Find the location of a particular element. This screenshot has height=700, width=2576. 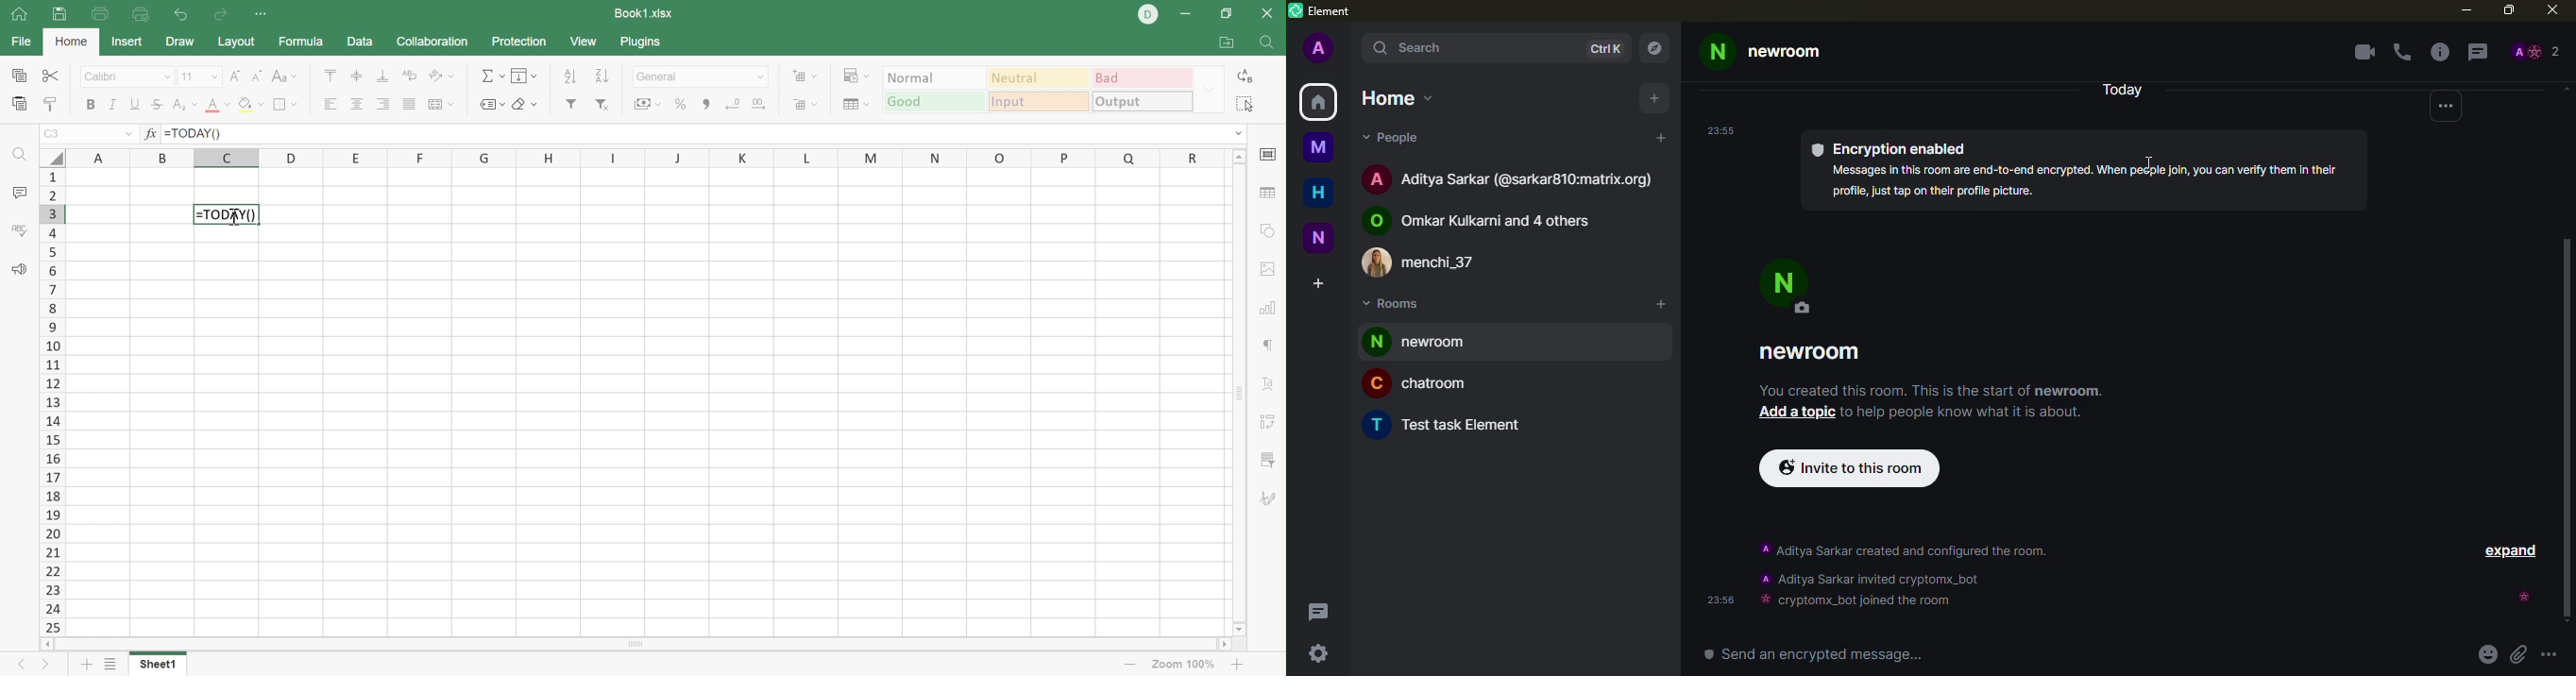

invite to this room is located at coordinates (1849, 470).